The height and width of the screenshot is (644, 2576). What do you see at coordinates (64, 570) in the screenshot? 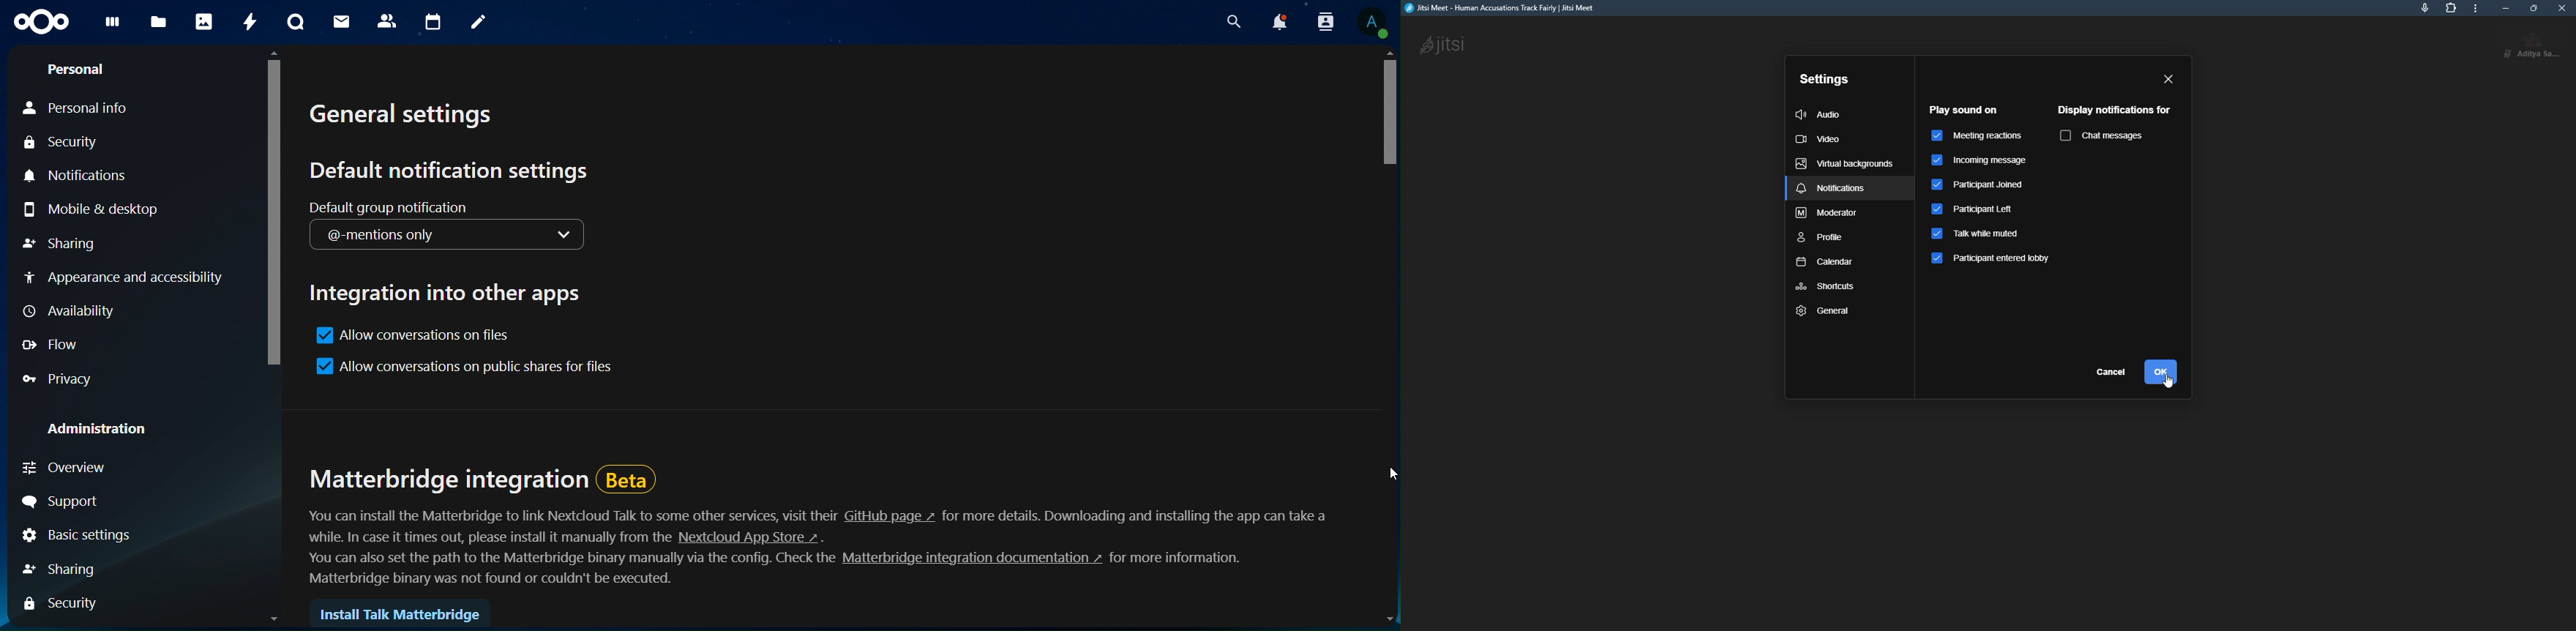
I see `Sharing` at bounding box center [64, 570].